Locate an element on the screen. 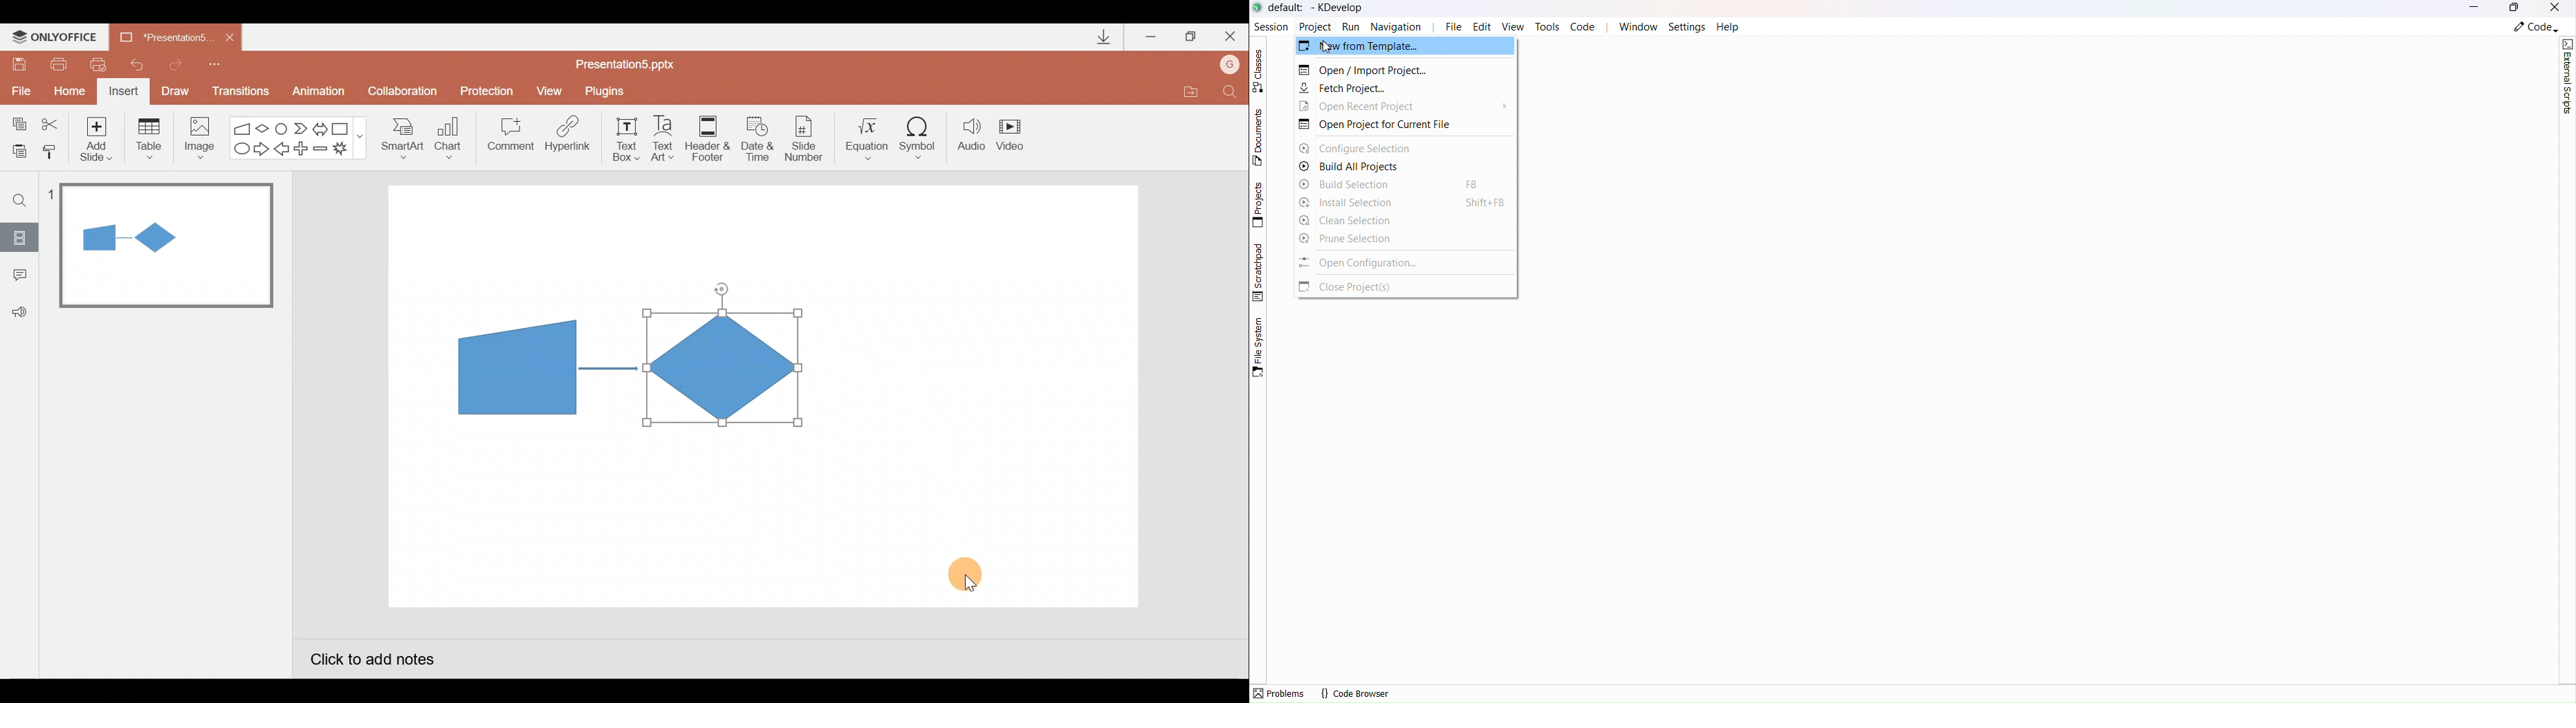  Close is located at coordinates (230, 38).